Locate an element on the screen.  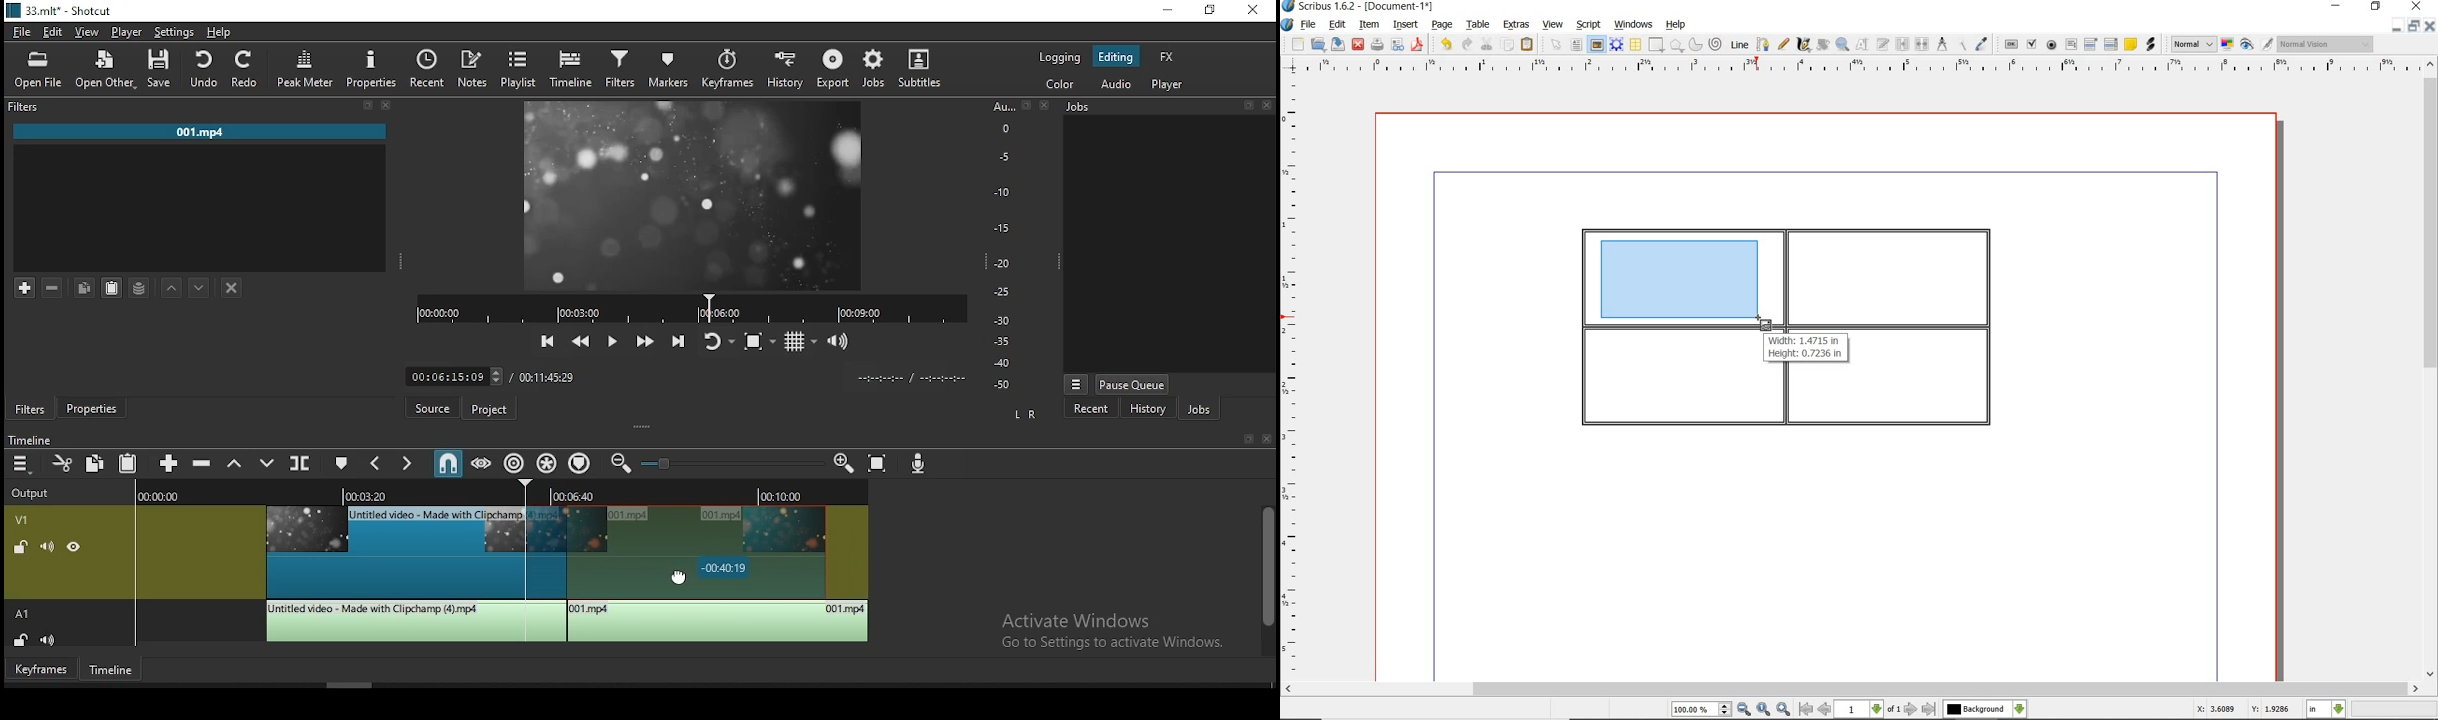
new is located at coordinates (1298, 46).